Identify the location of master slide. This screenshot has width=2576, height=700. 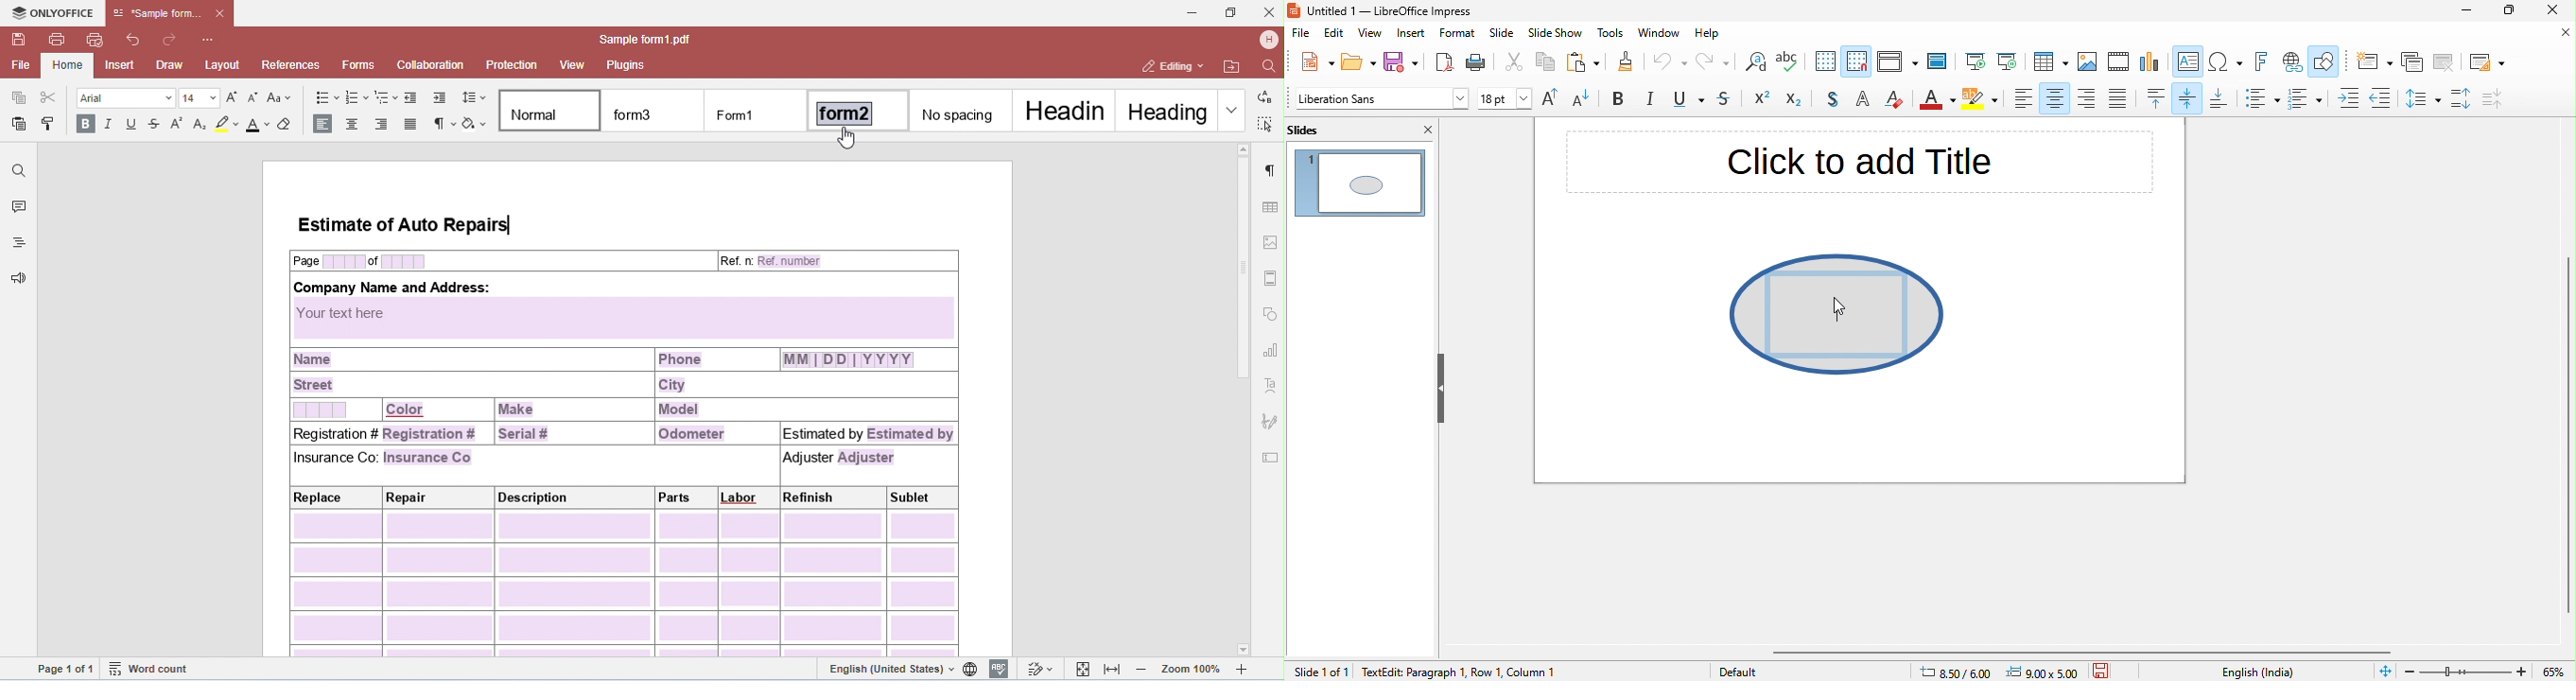
(1941, 61).